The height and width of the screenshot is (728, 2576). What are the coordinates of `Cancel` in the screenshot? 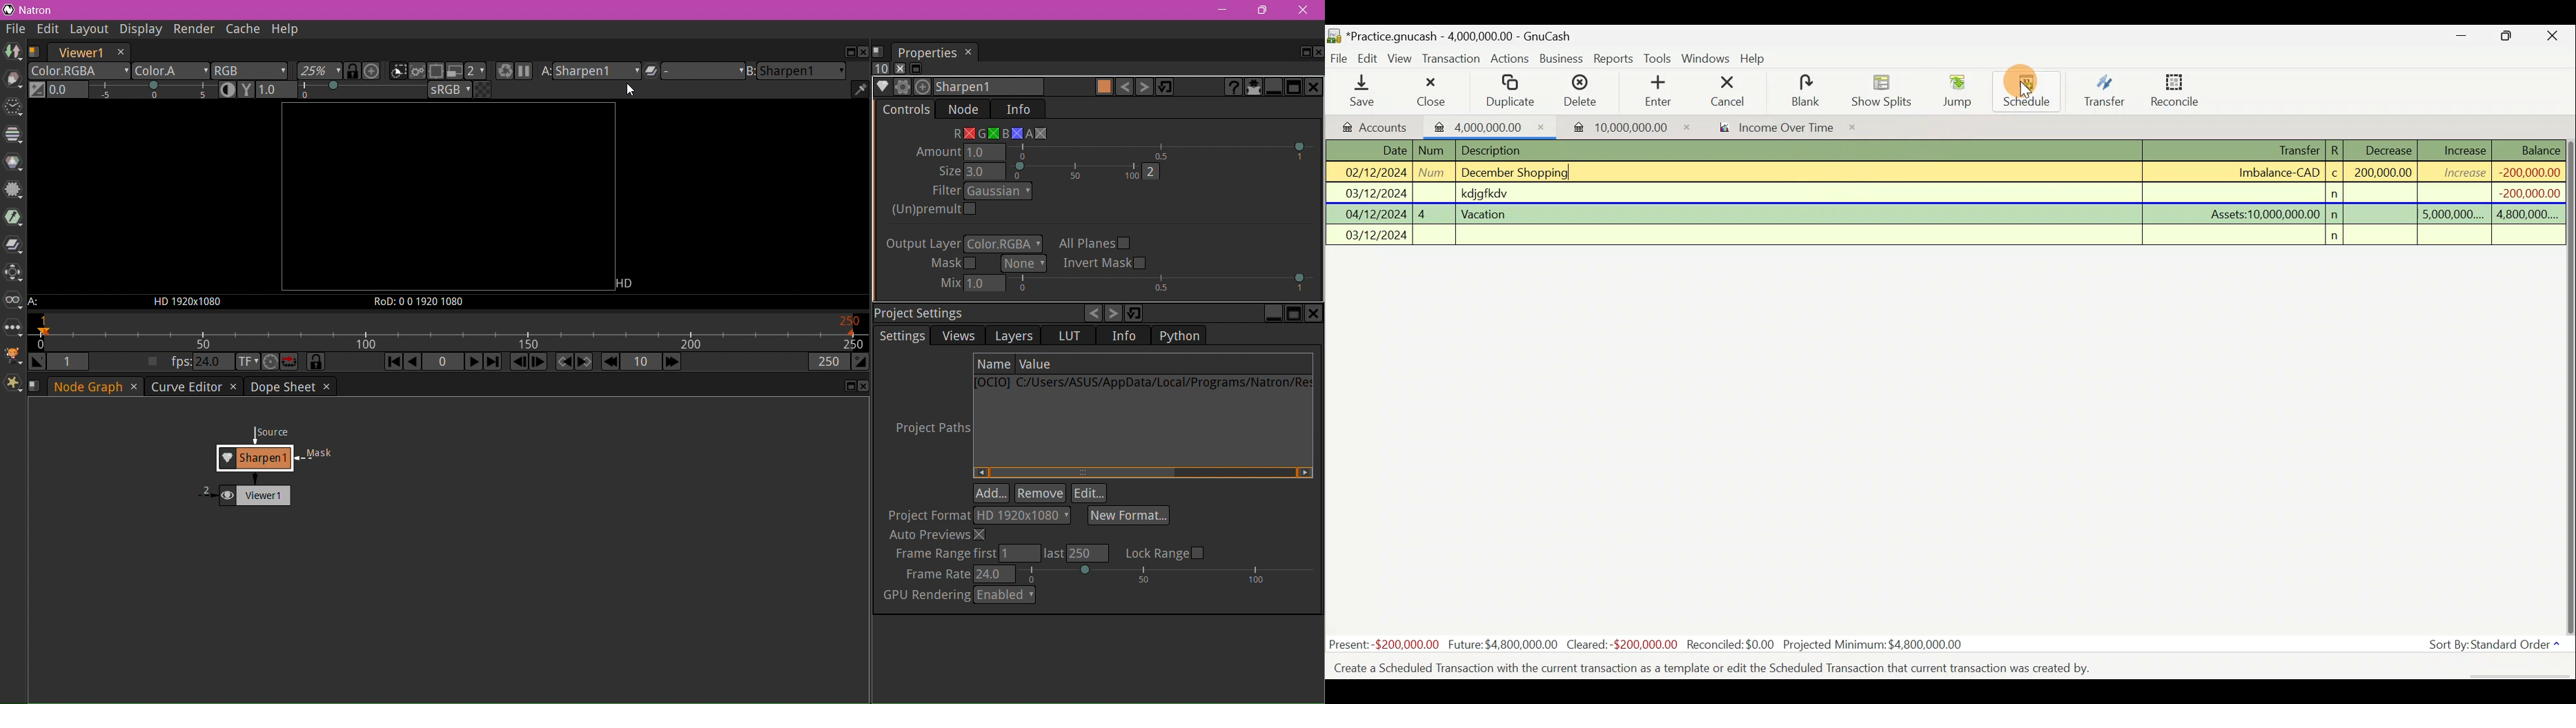 It's located at (1728, 90).